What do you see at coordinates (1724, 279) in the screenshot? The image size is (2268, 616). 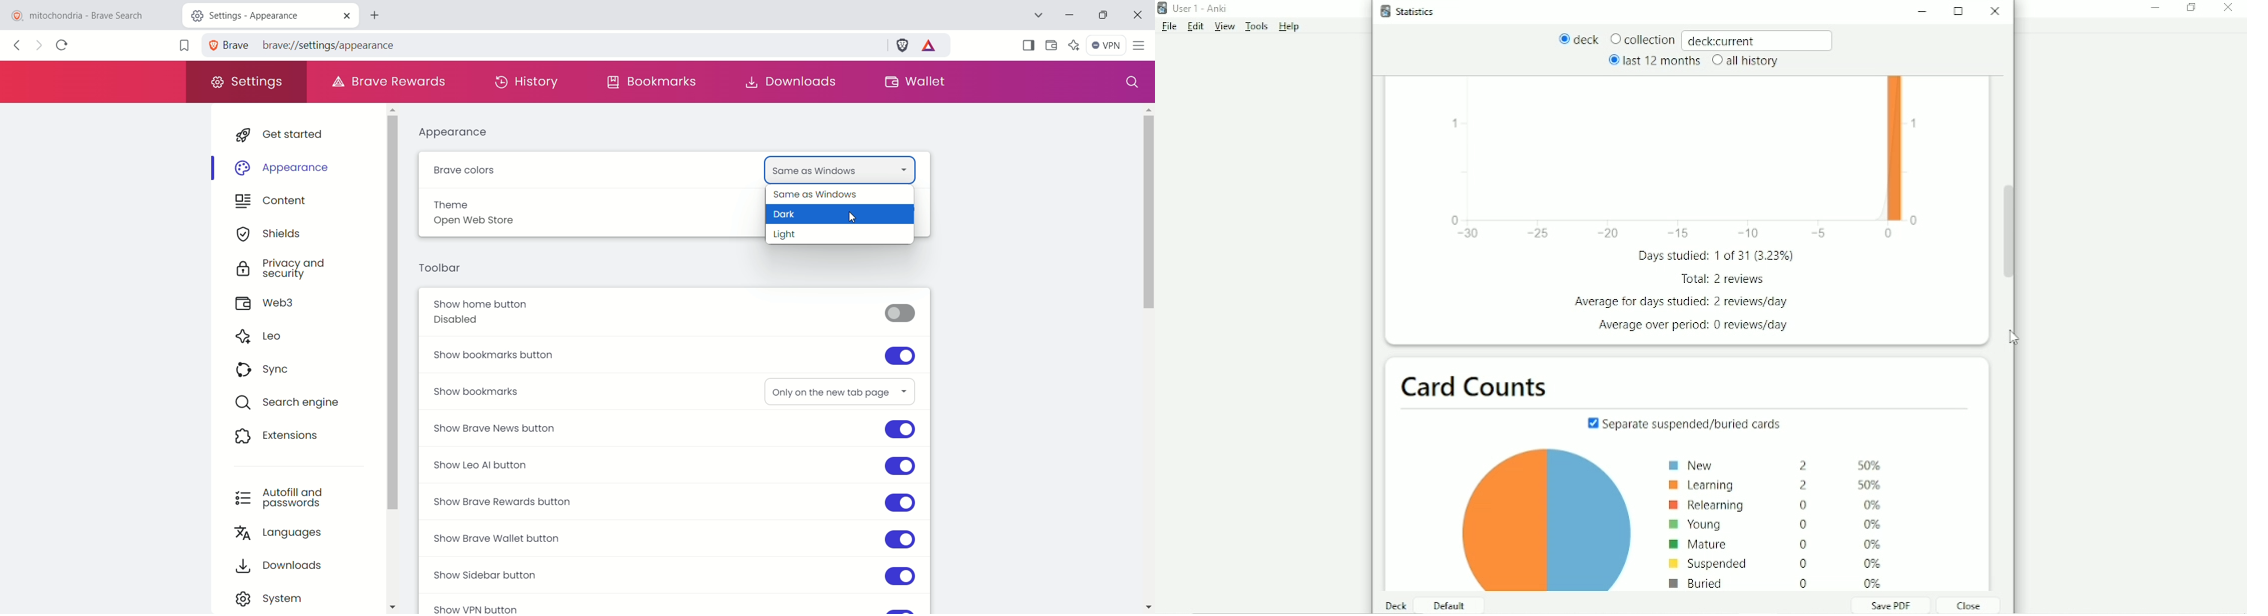 I see `Total: 2 reviews` at bounding box center [1724, 279].